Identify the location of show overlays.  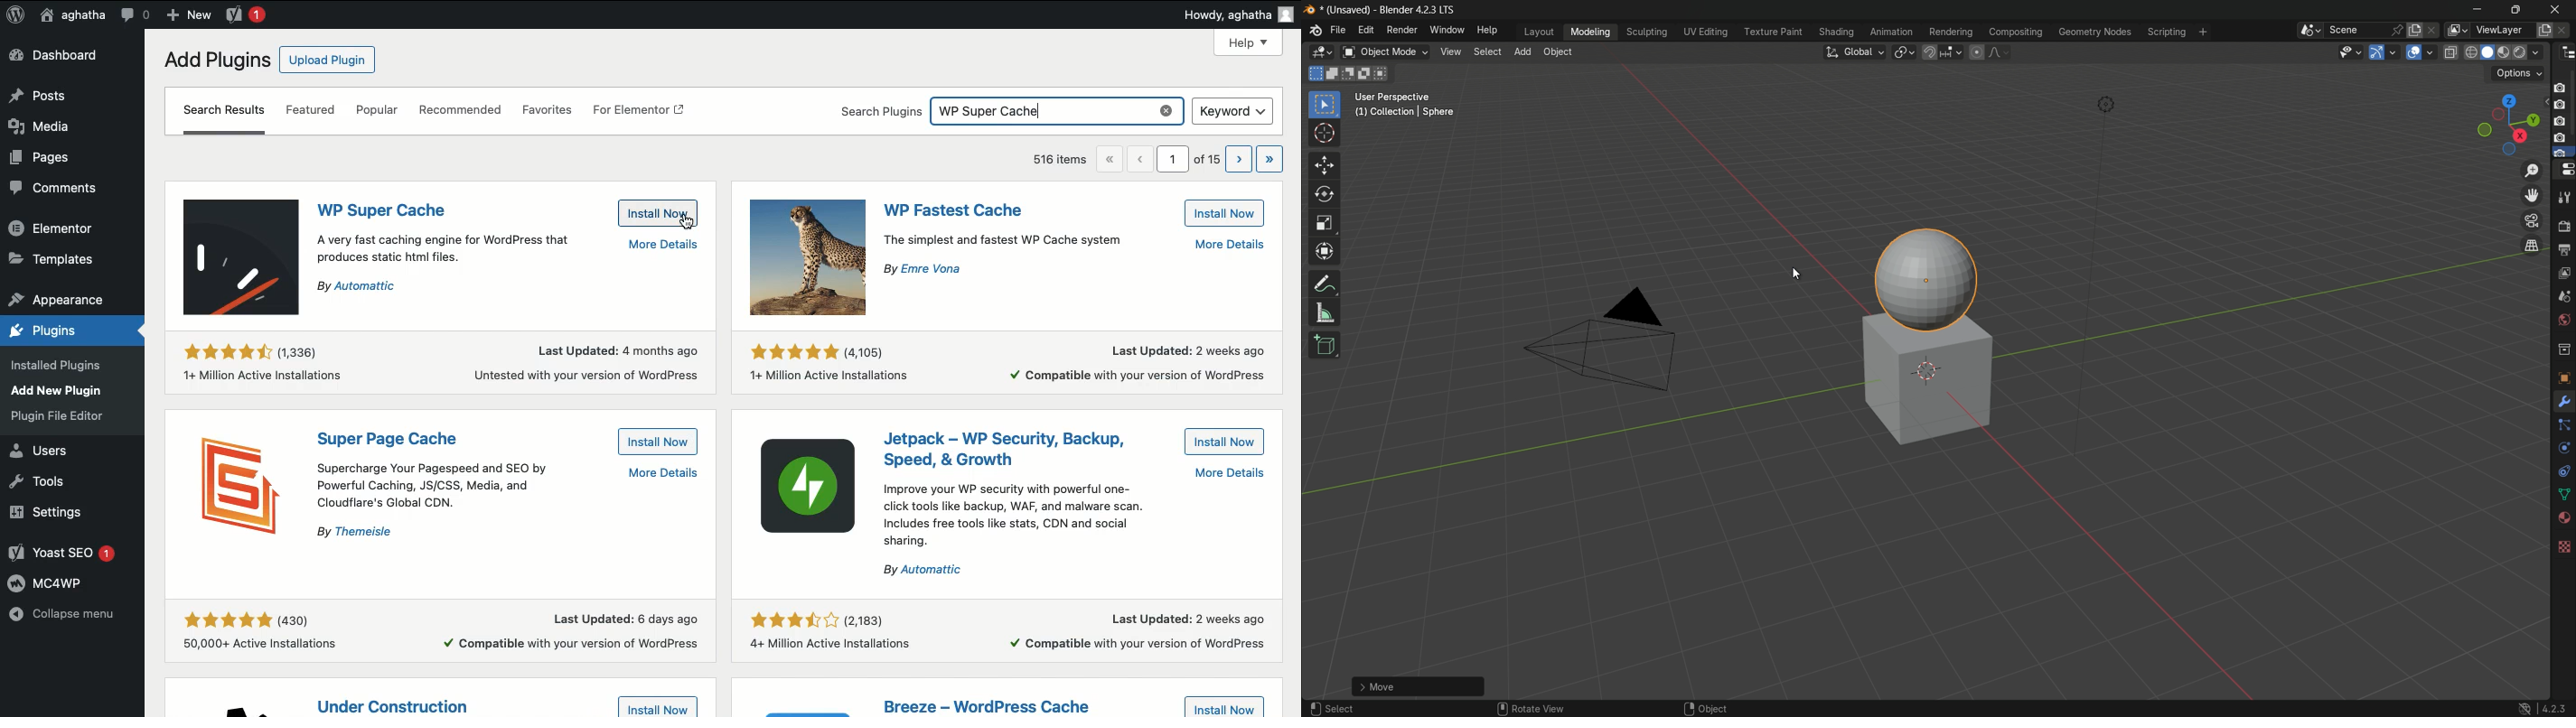
(2432, 52).